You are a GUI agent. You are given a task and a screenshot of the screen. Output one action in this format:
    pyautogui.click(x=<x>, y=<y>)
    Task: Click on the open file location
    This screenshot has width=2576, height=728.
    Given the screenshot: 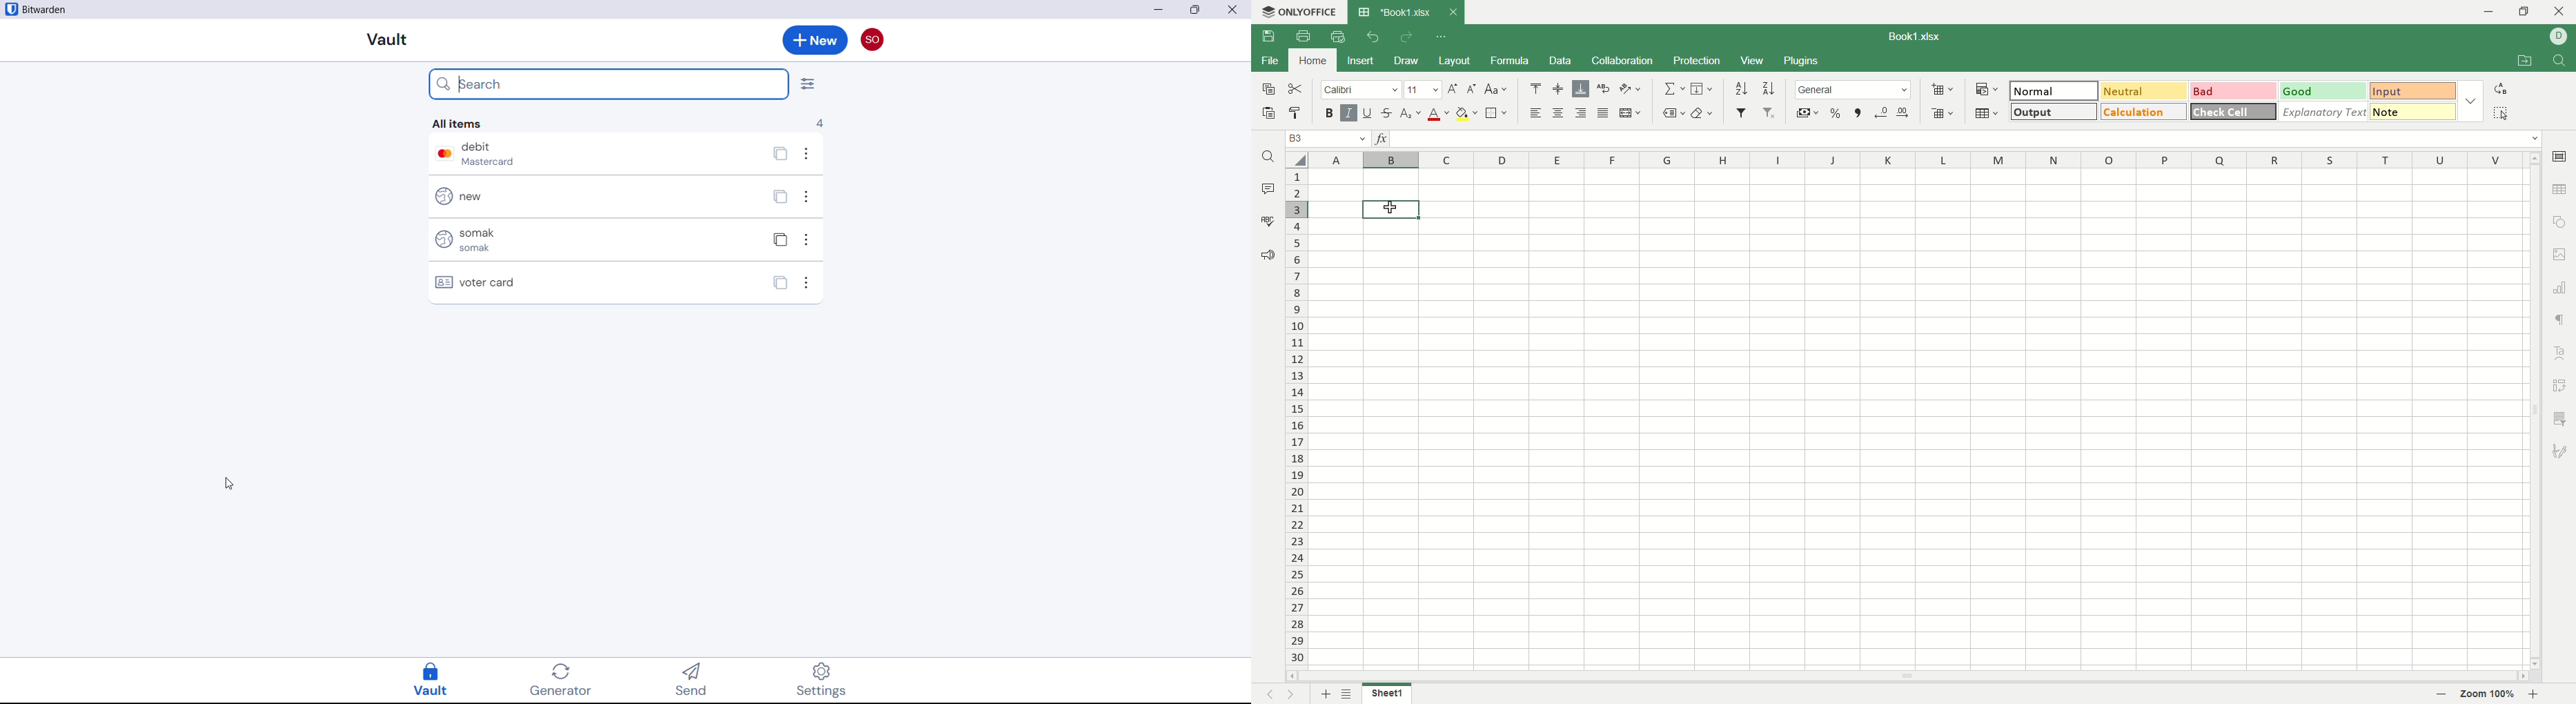 What is the action you would take?
    pyautogui.click(x=2527, y=61)
    